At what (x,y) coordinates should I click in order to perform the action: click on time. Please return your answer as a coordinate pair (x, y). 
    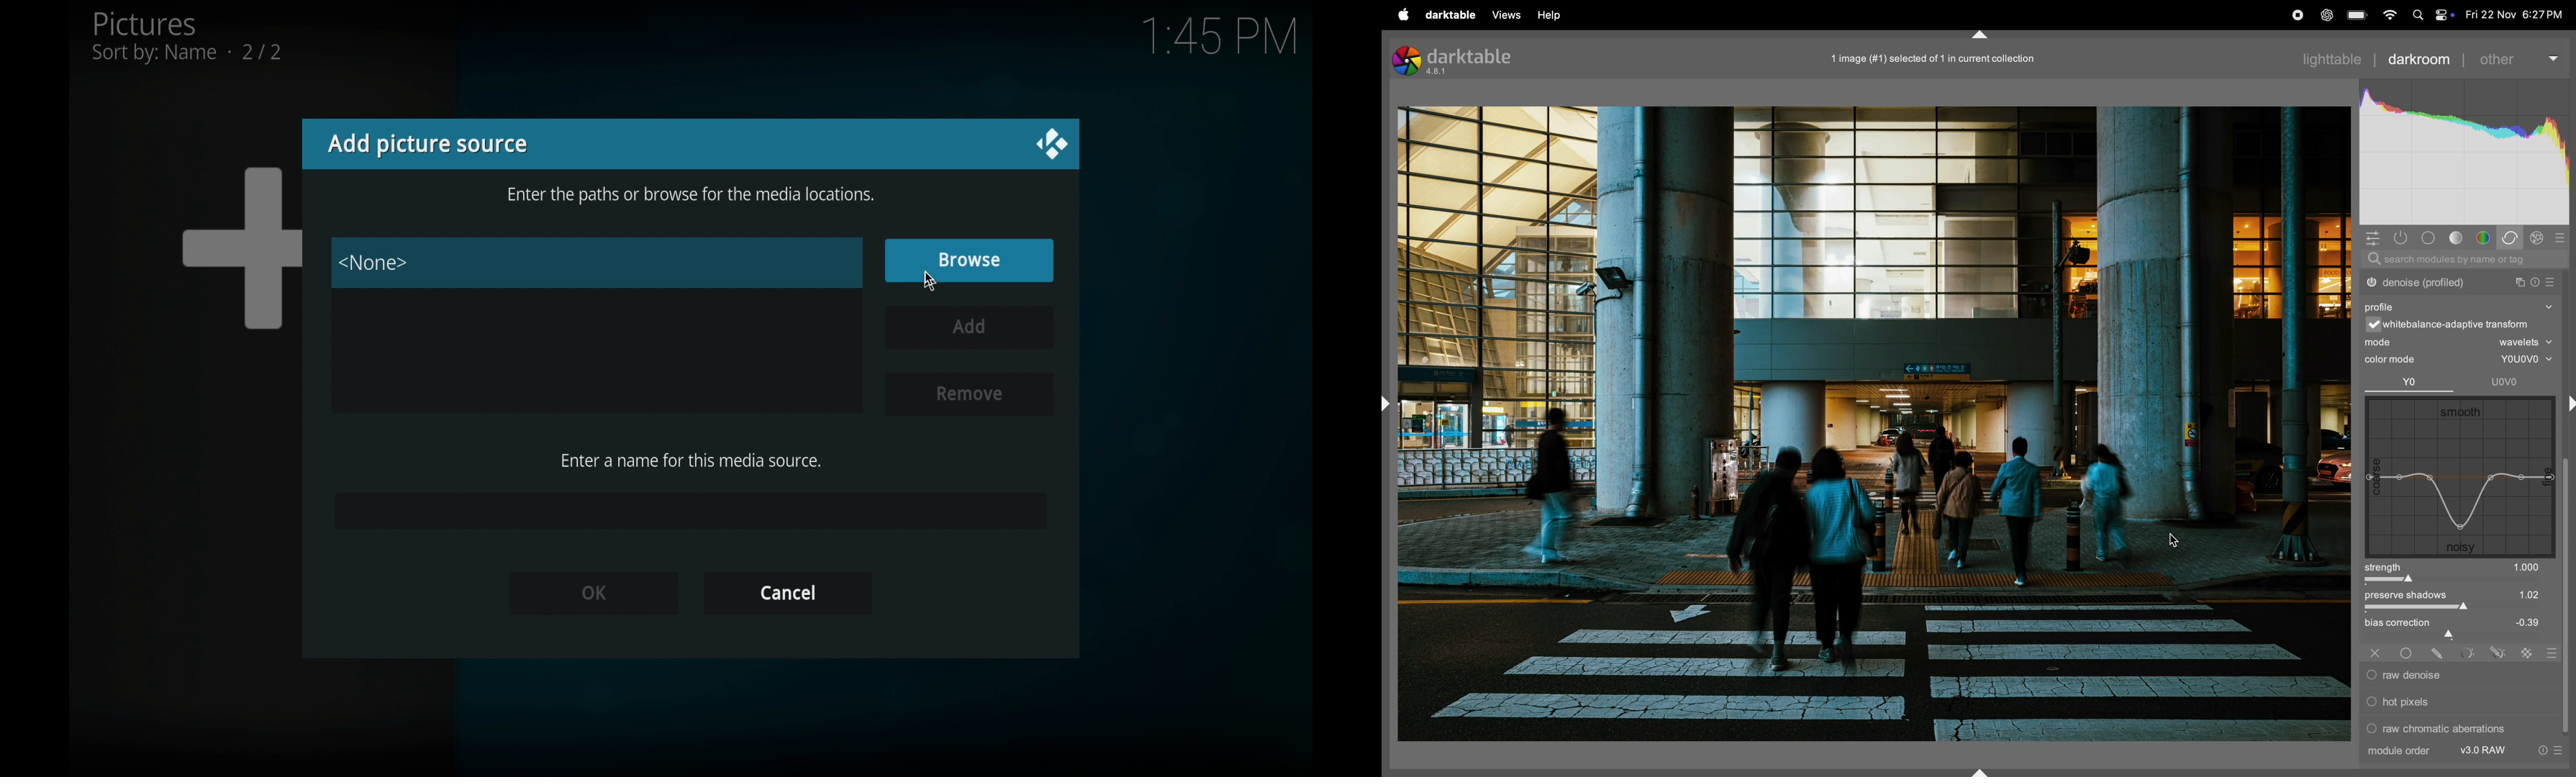
    Looking at the image, I should click on (1219, 37).